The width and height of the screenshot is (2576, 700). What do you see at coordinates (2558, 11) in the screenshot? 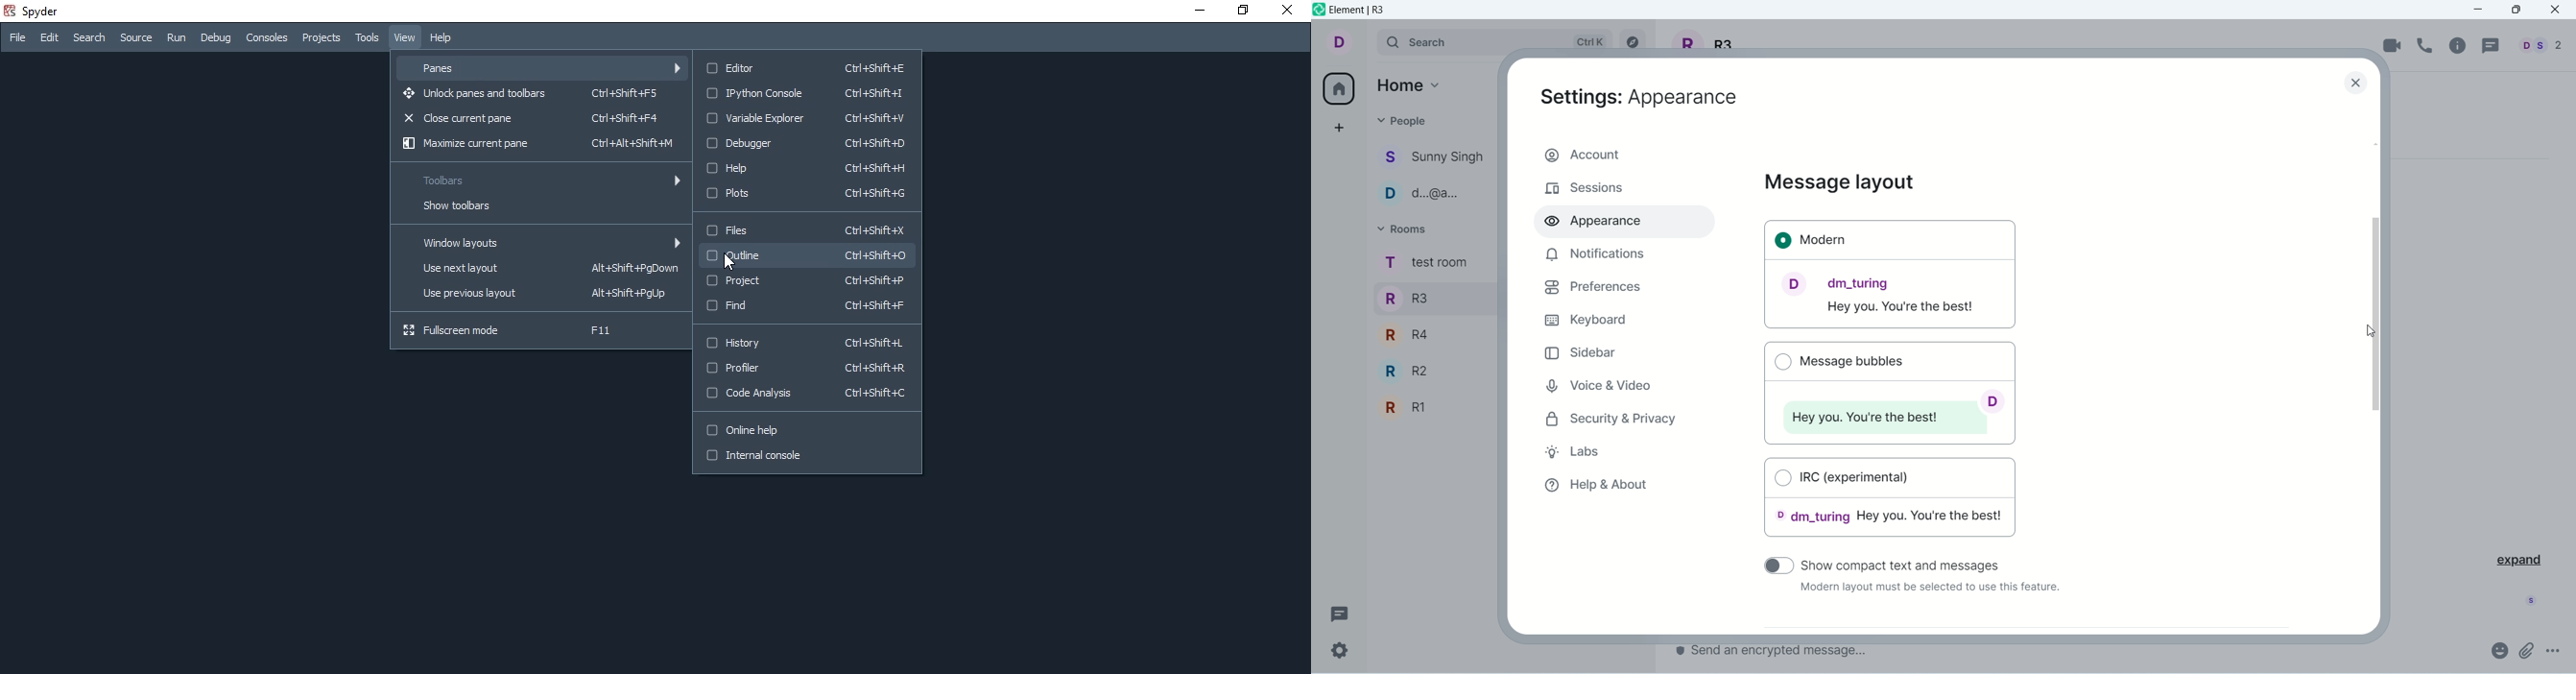
I see `close` at bounding box center [2558, 11].